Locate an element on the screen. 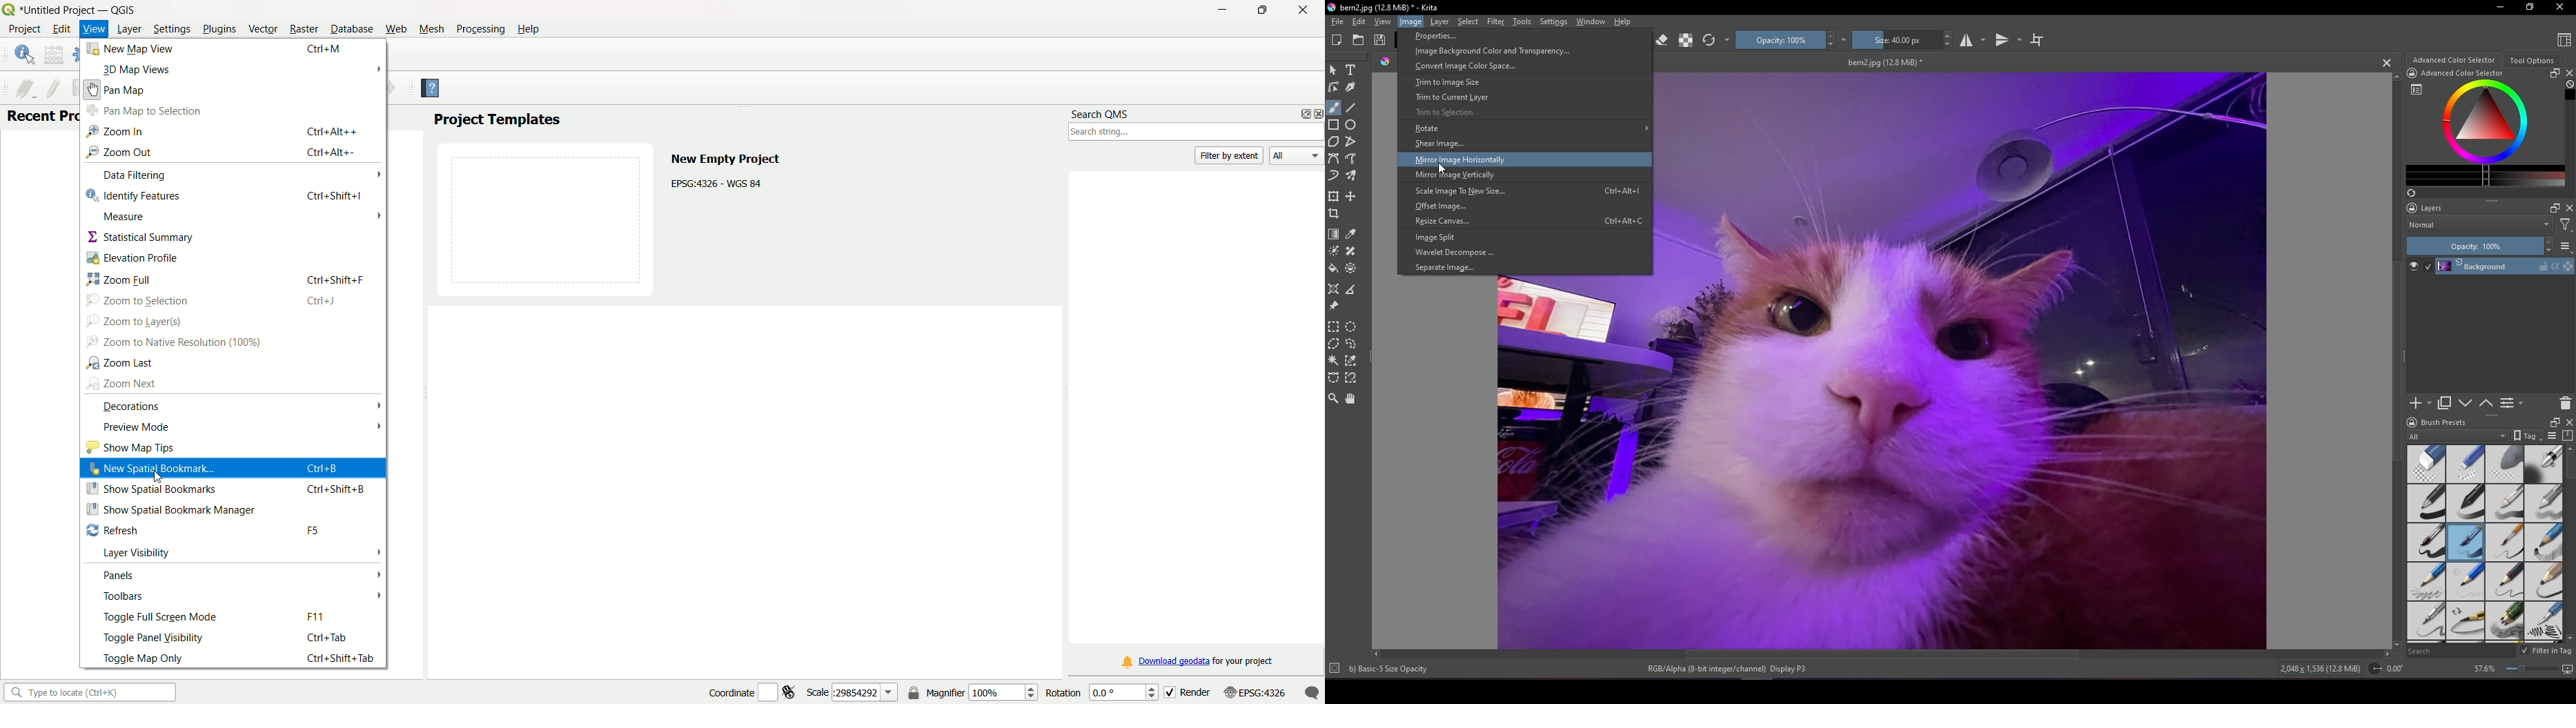 This screenshot has height=728, width=2576. Dimensions and size is located at coordinates (2323, 669).